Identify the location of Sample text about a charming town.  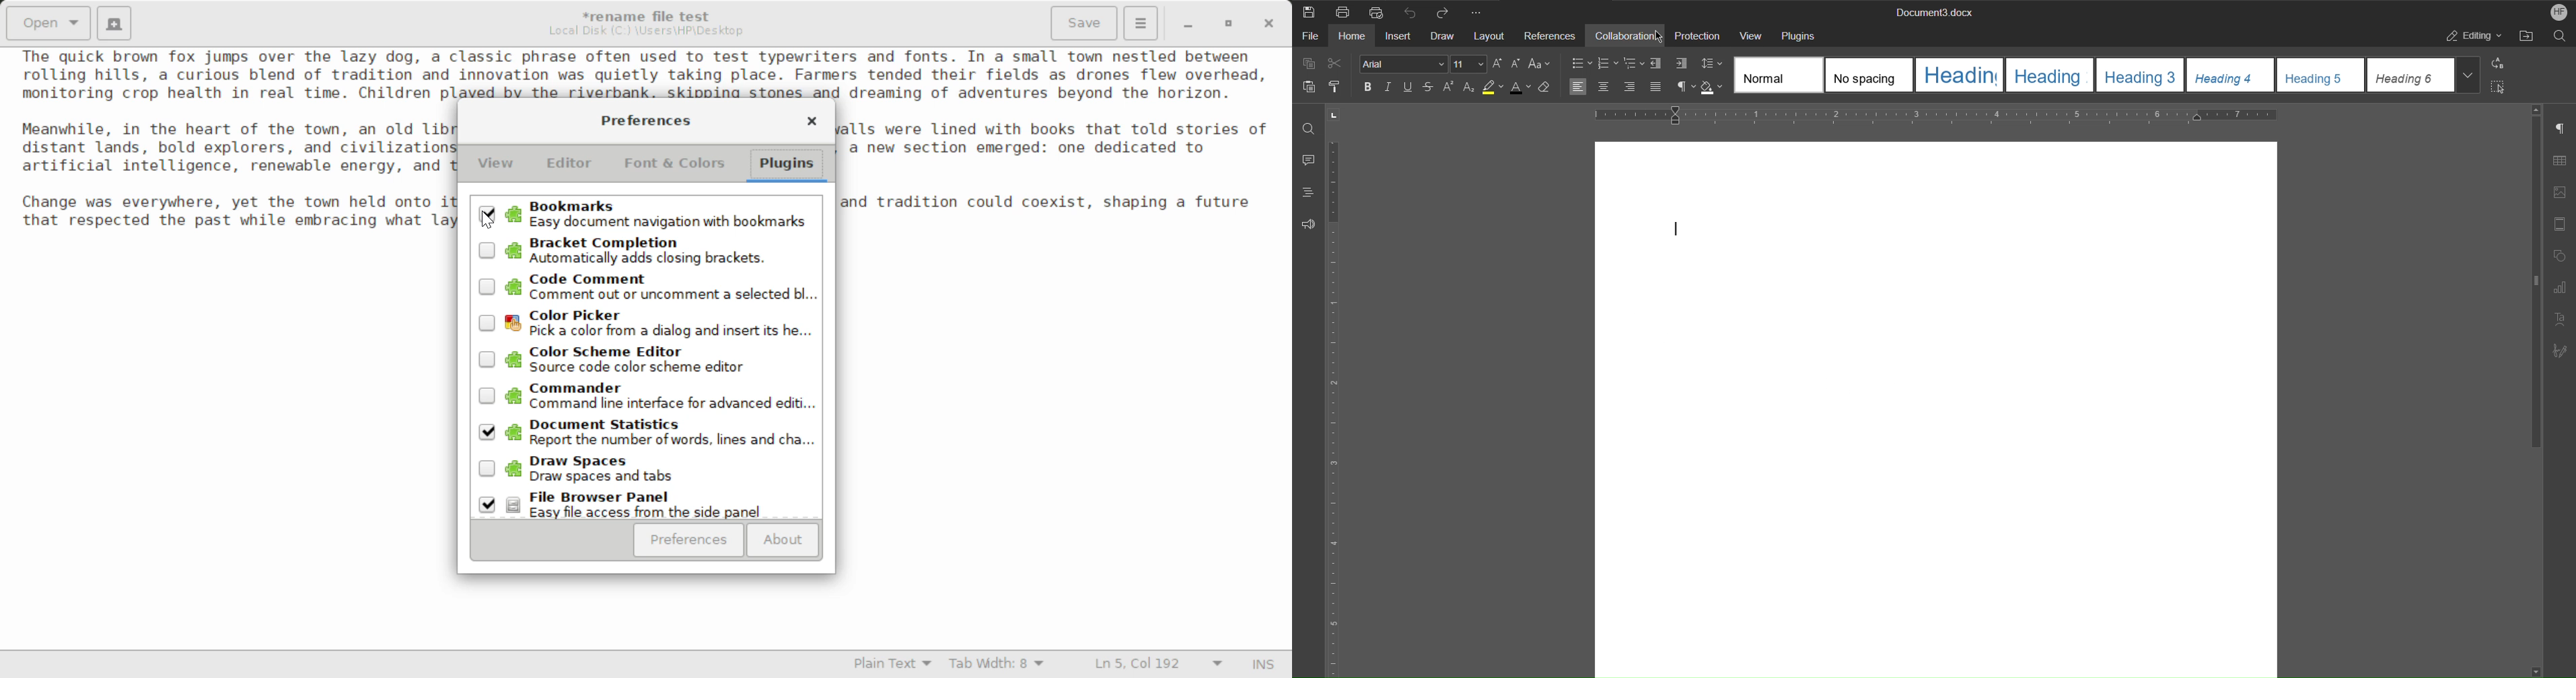
(646, 73).